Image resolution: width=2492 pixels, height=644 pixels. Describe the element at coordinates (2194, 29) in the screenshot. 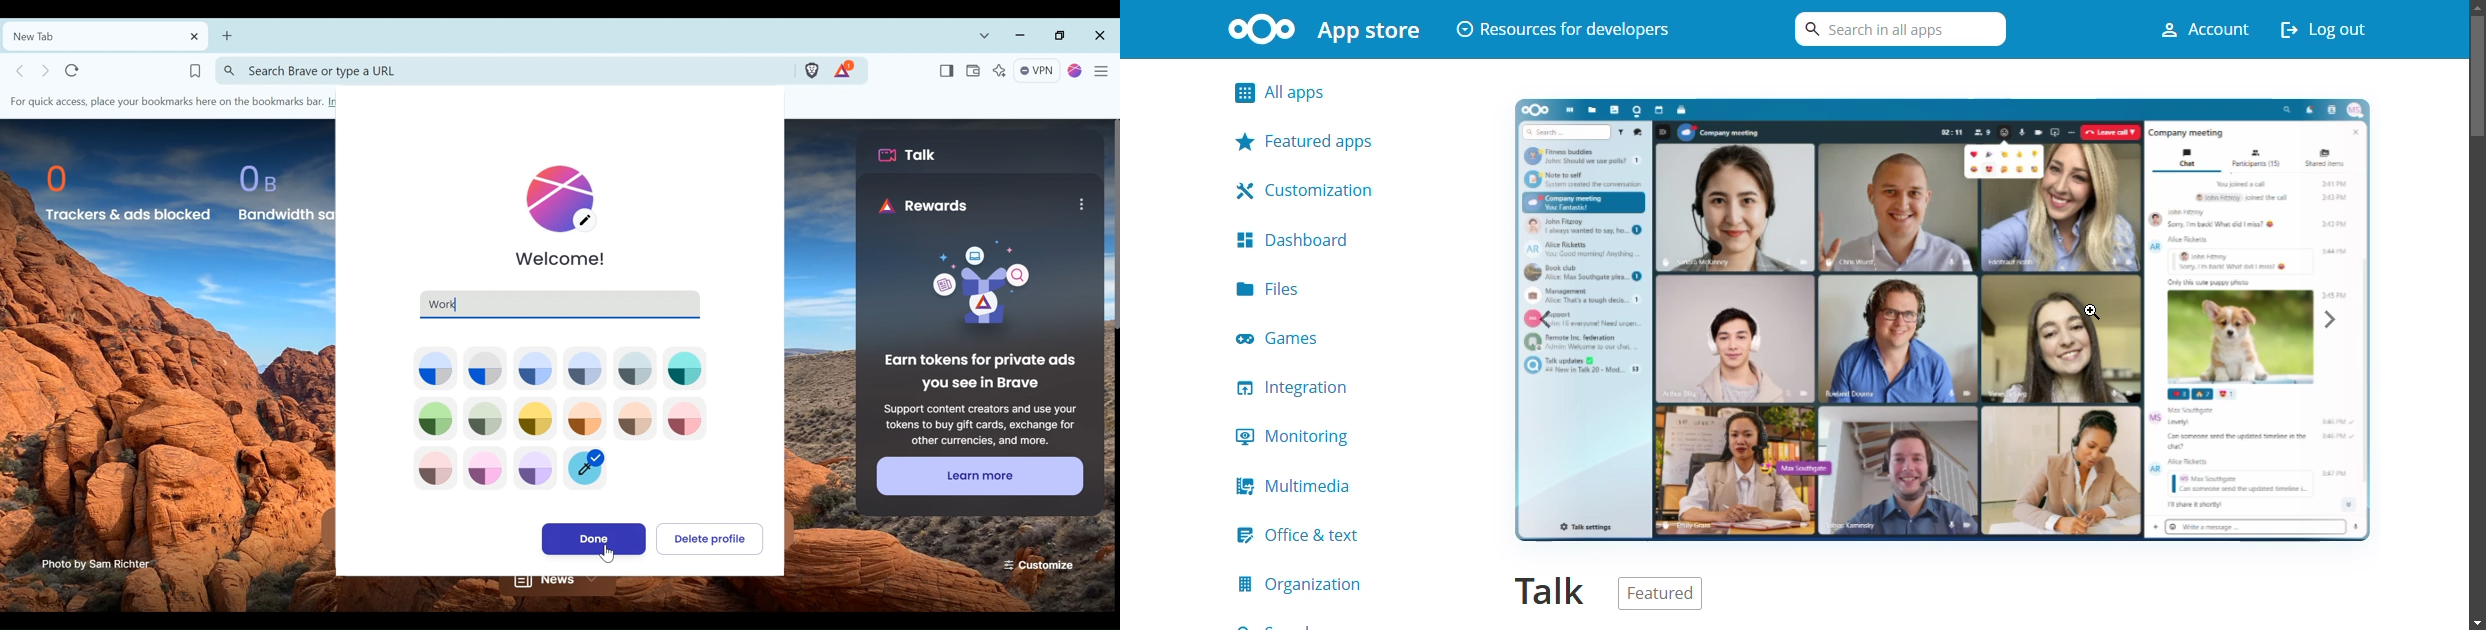

I see `account` at that location.